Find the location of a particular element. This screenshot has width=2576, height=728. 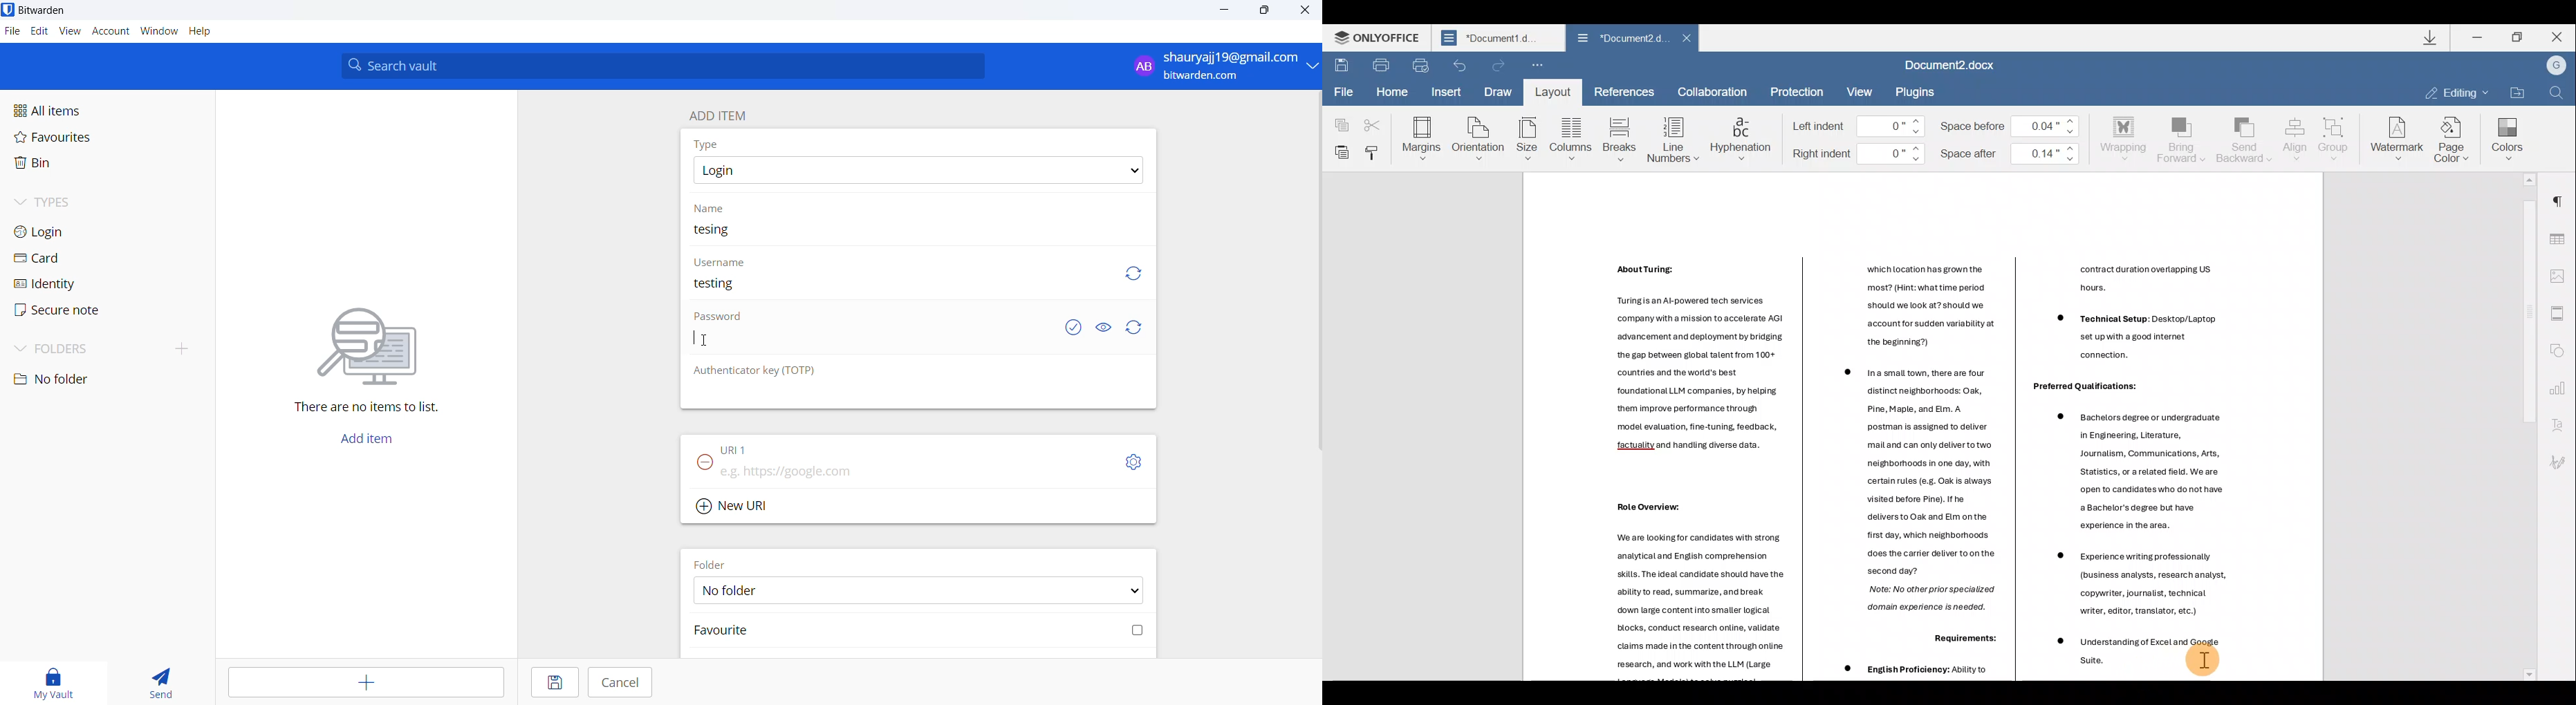

secure note is located at coordinates (55, 310).